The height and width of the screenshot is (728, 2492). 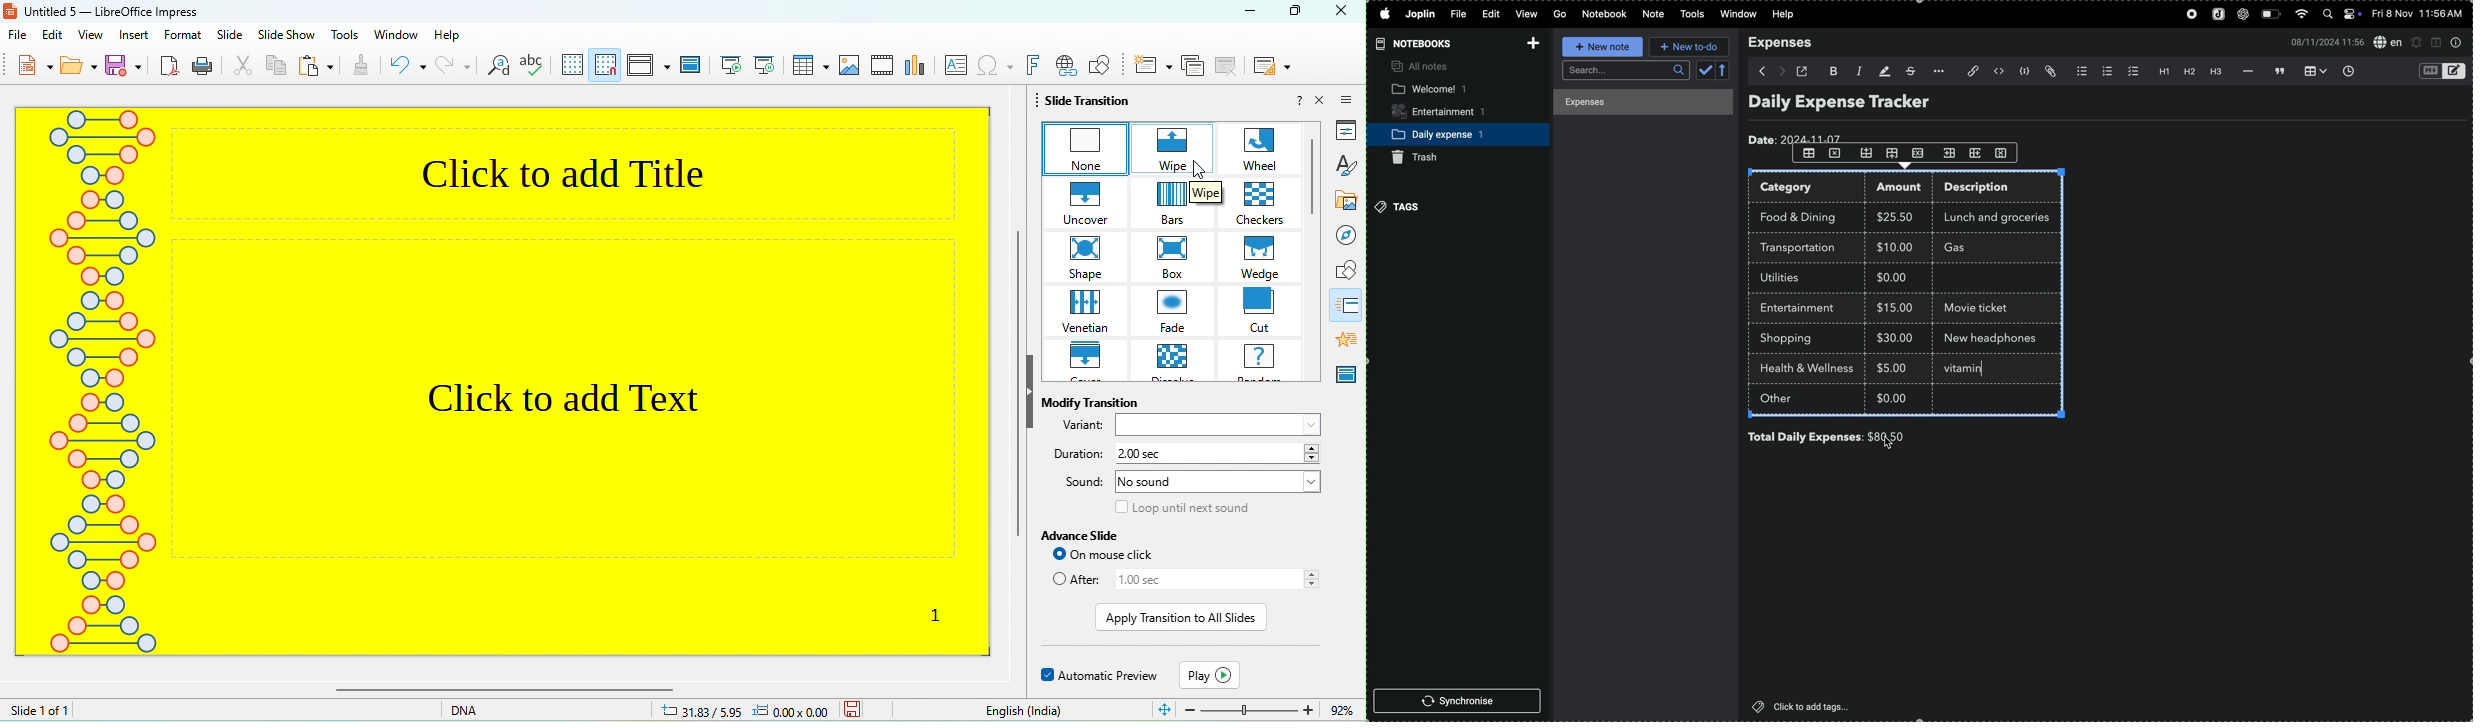 What do you see at coordinates (1186, 427) in the screenshot?
I see `variant` at bounding box center [1186, 427].